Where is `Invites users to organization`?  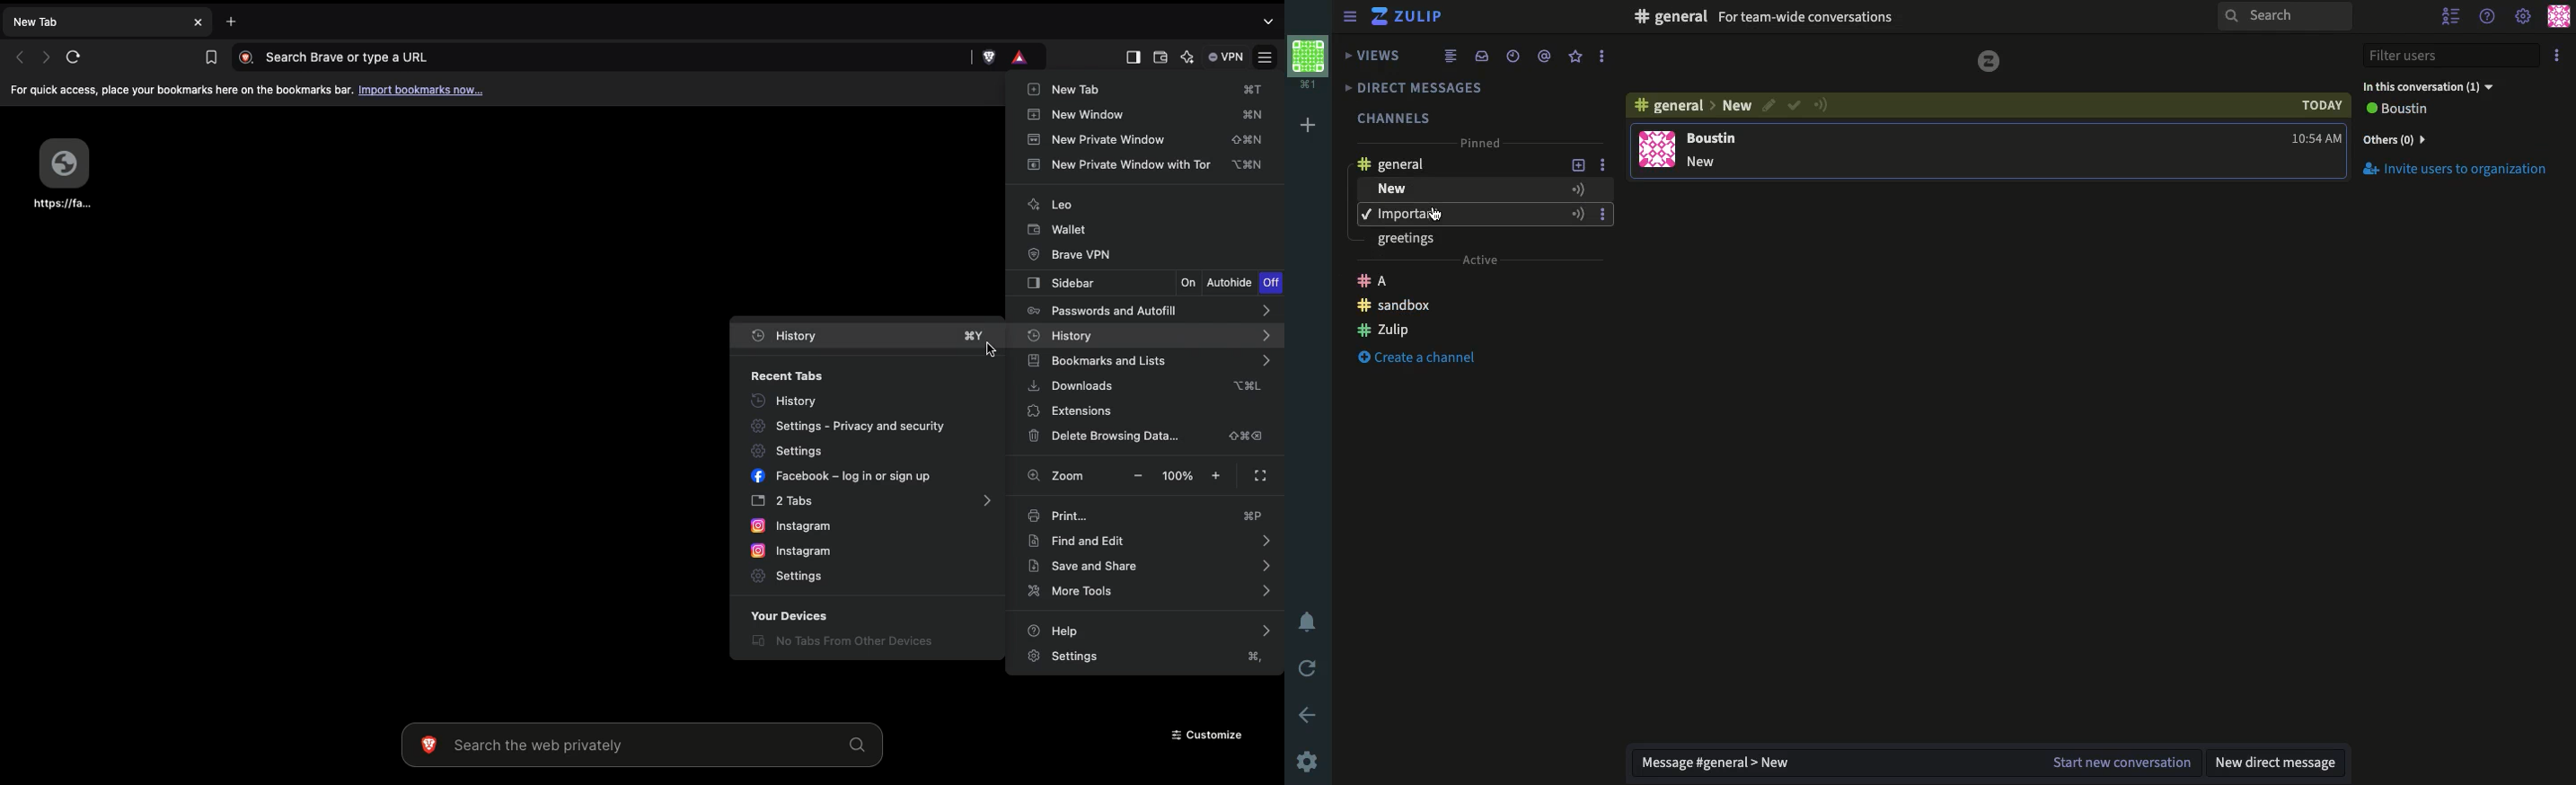 Invites users to organization is located at coordinates (2457, 138).